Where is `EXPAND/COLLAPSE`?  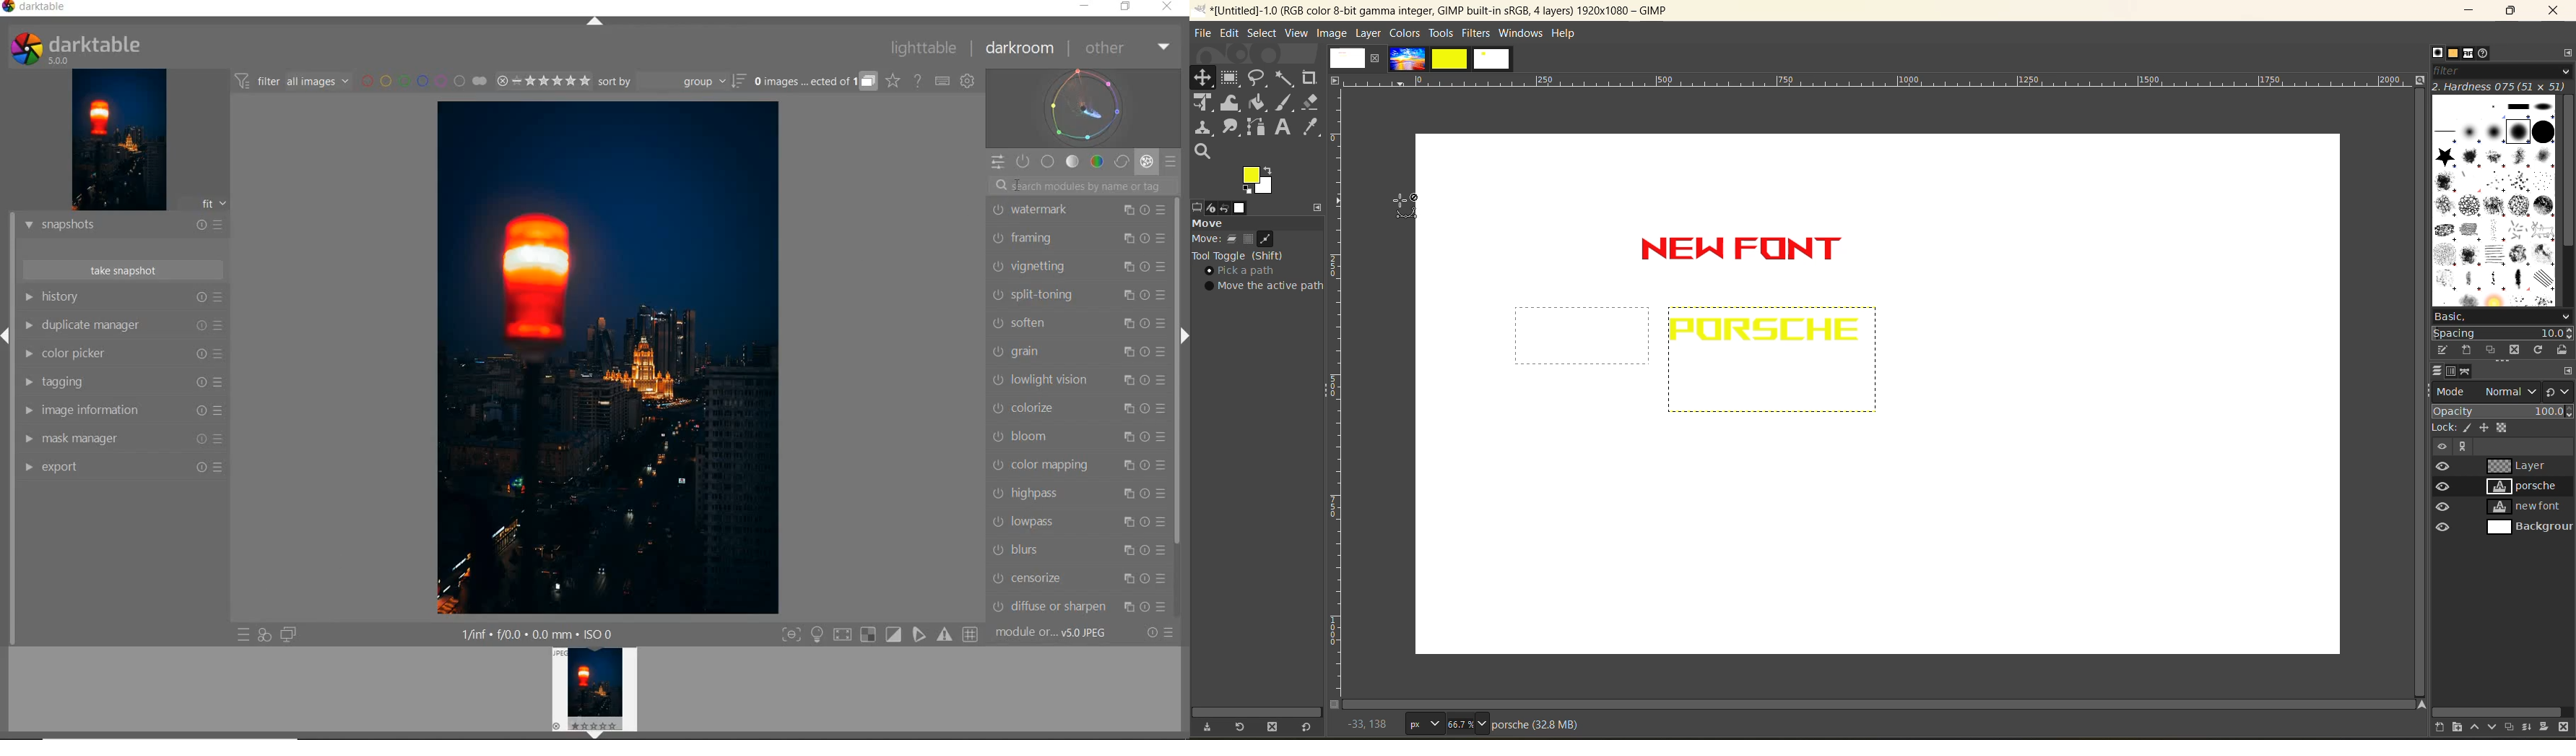 EXPAND/COLLAPSE is located at coordinates (596, 22).